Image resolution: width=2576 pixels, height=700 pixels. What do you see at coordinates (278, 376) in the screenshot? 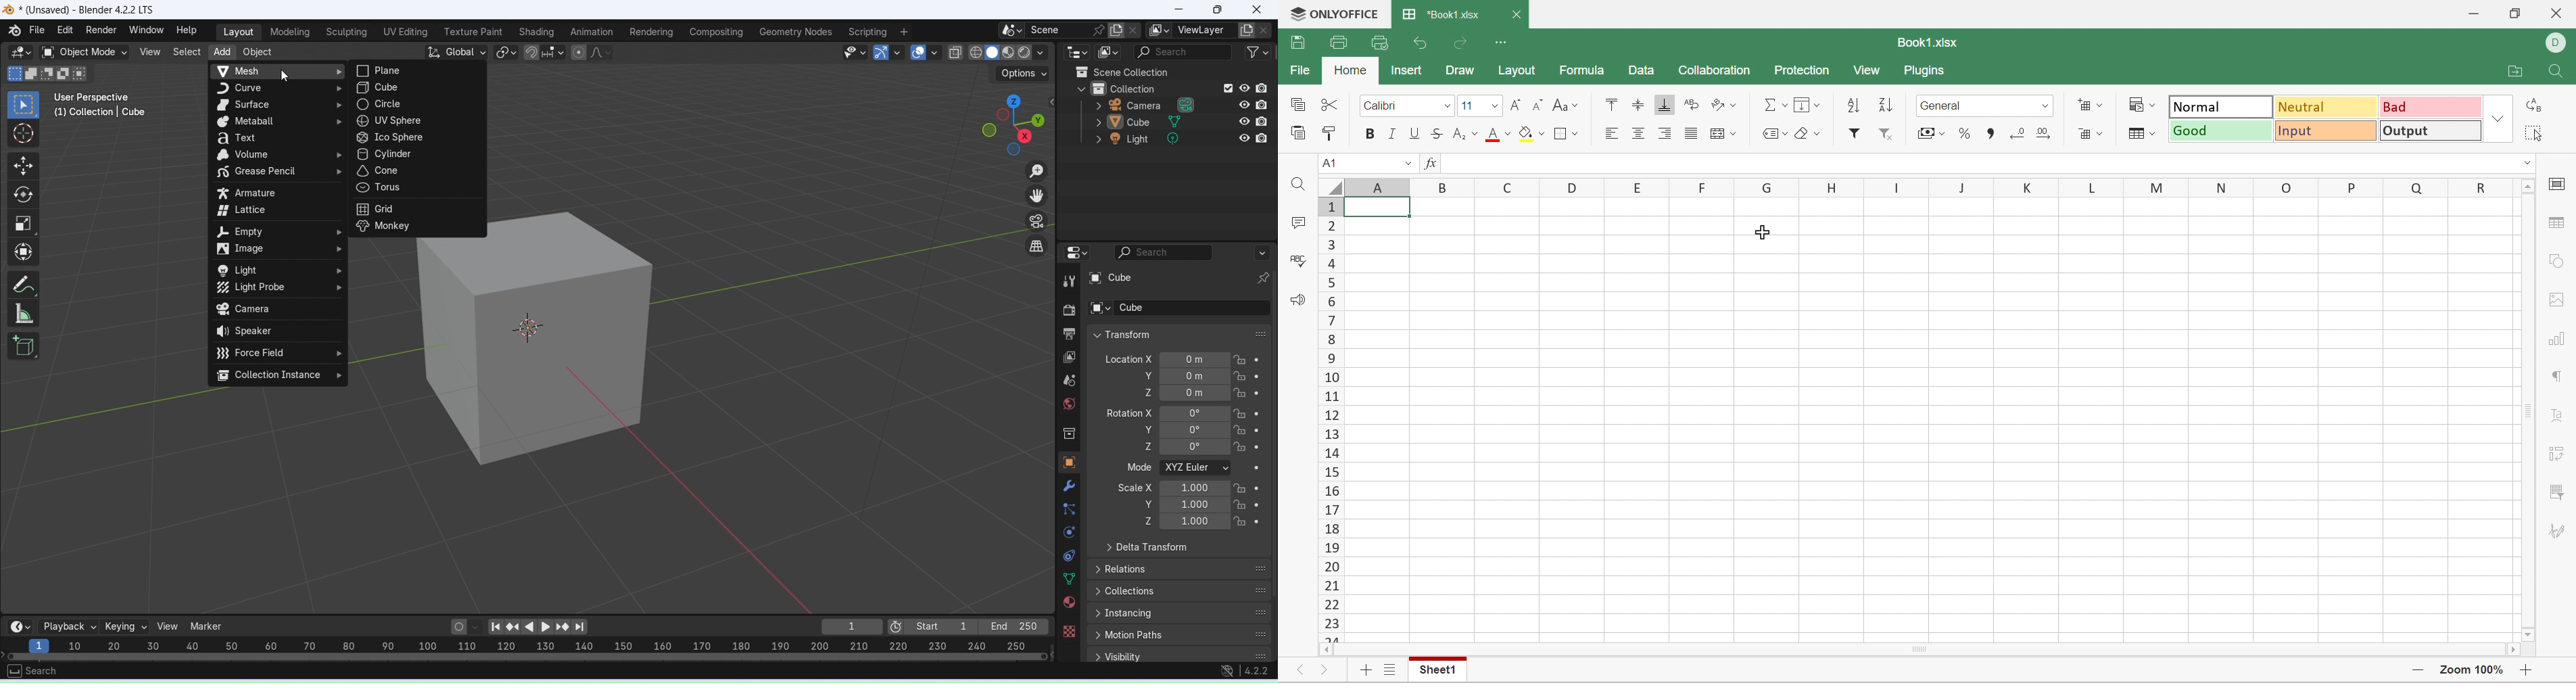
I see `collection instance` at bounding box center [278, 376].